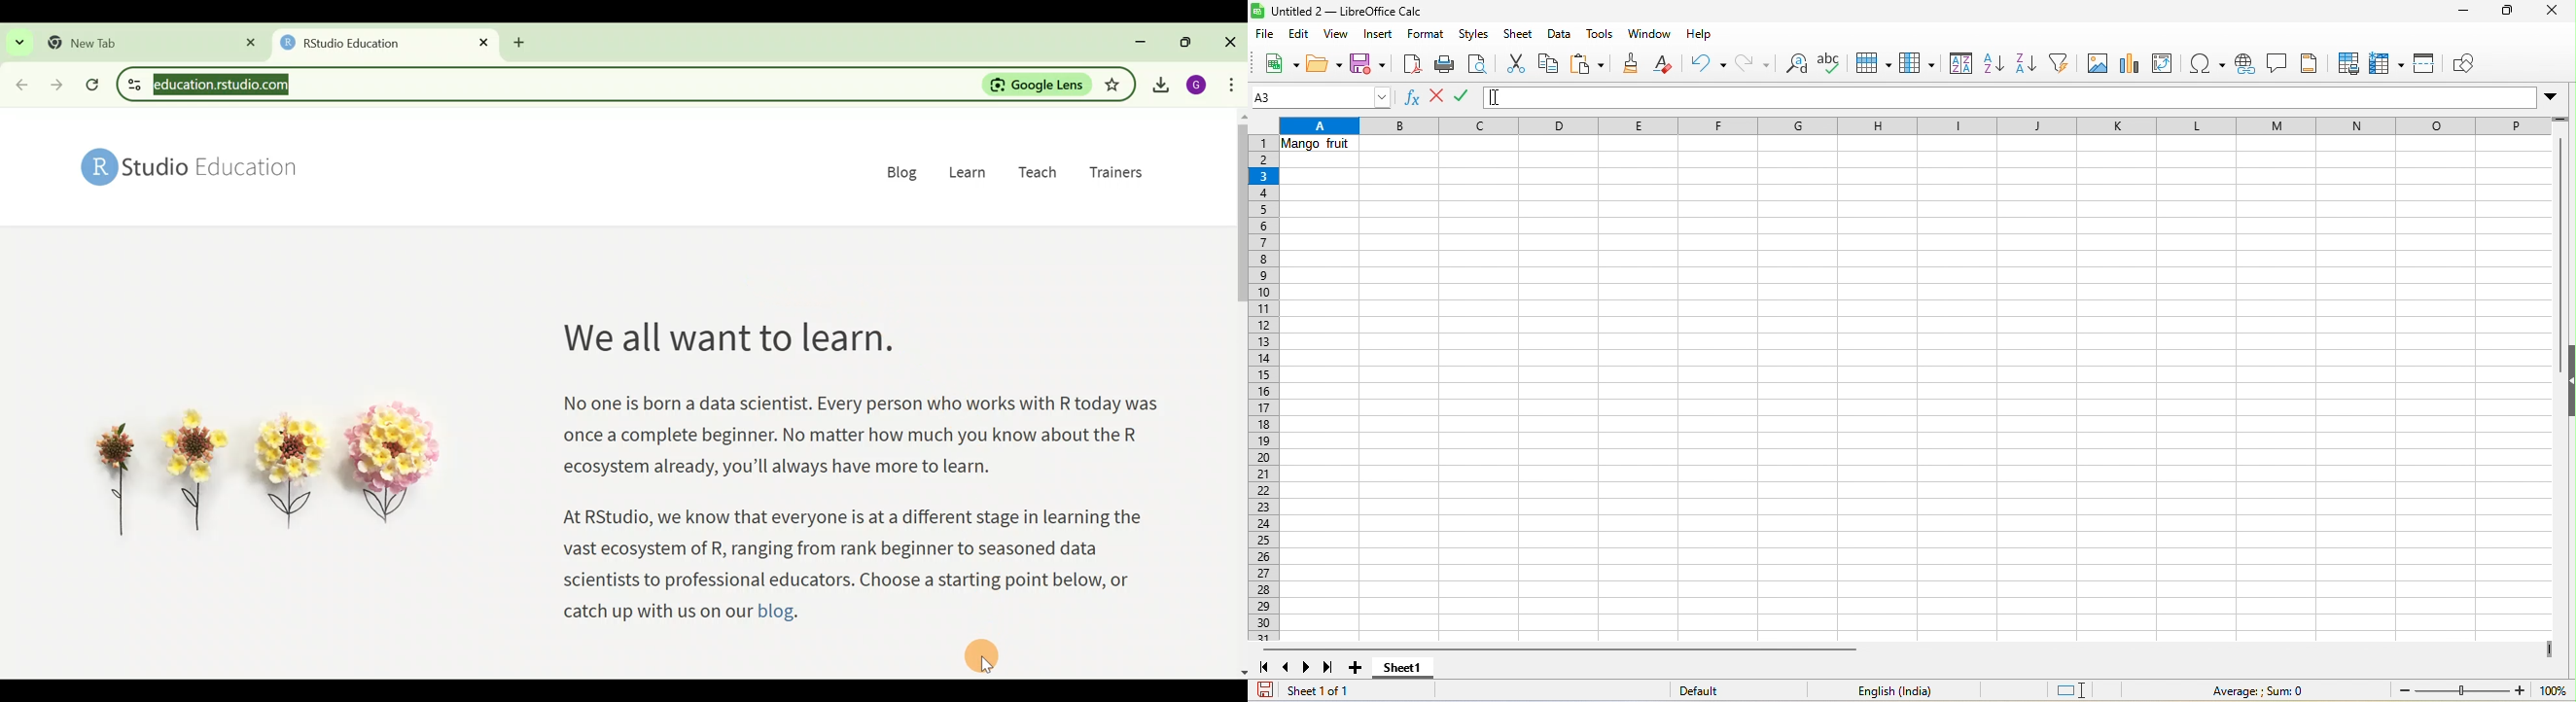 This screenshot has height=728, width=2576. What do you see at coordinates (1233, 84) in the screenshot?
I see `Customize and control Google chrome` at bounding box center [1233, 84].